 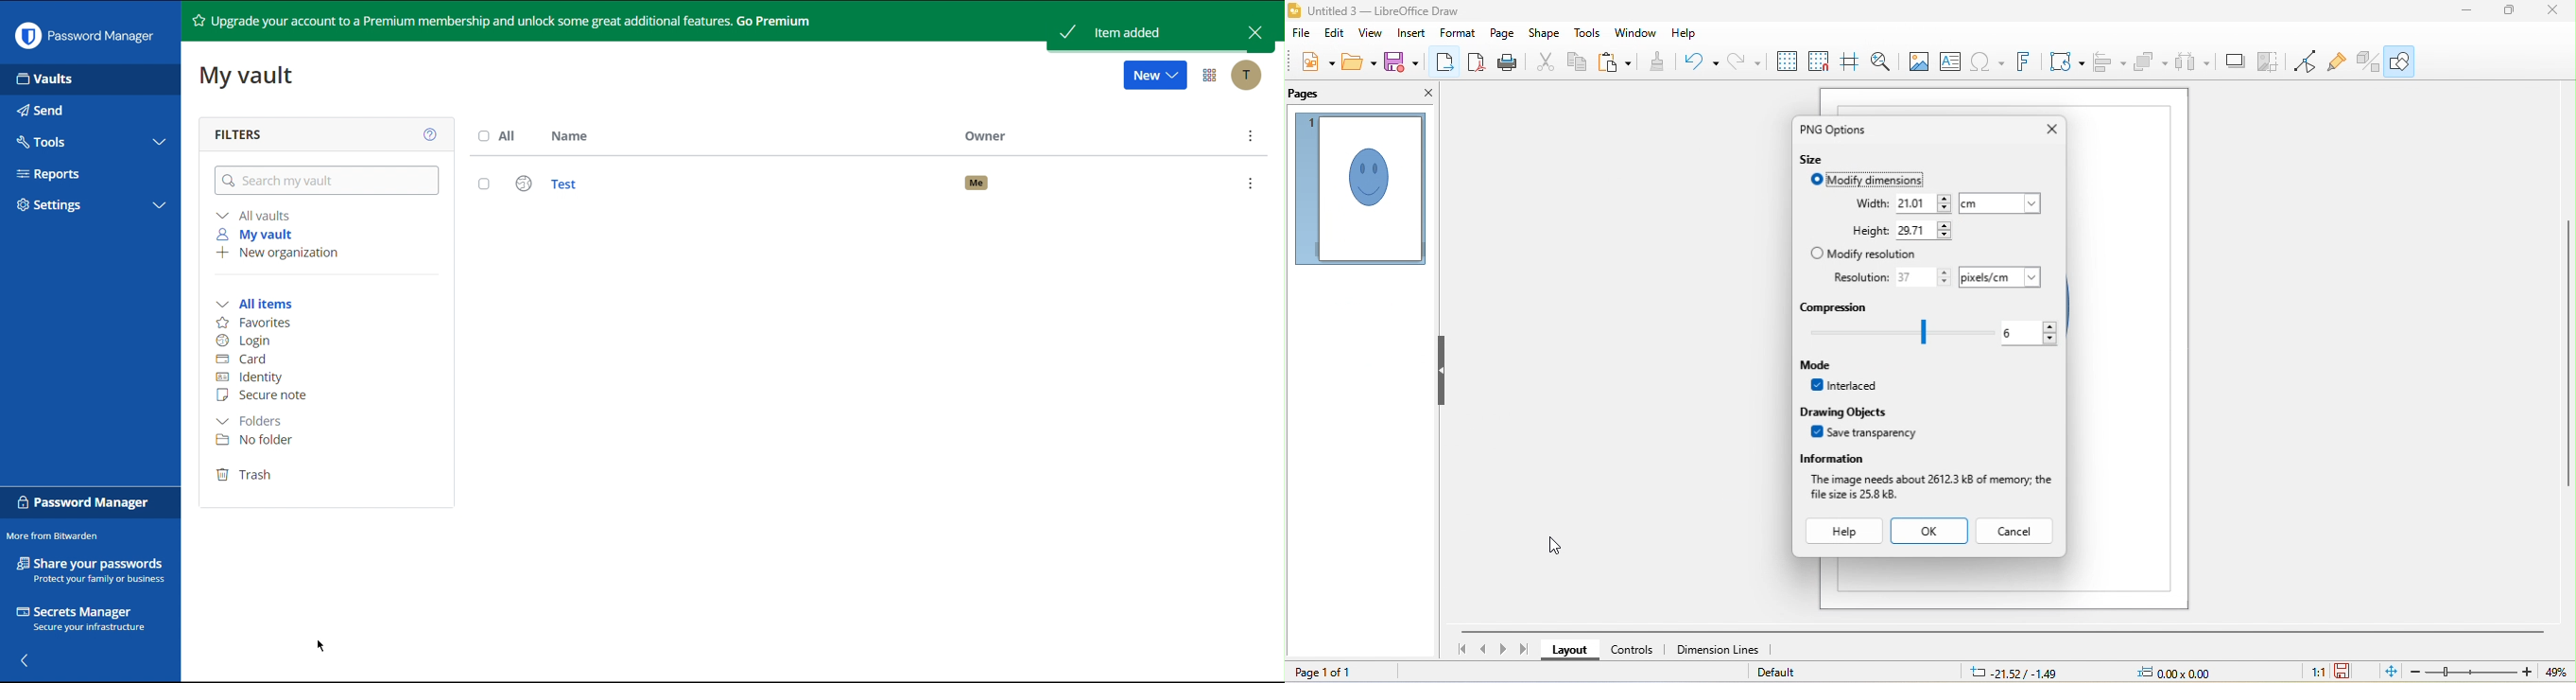 What do you see at coordinates (2366, 63) in the screenshot?
I see `toggle extrusion` at bounding box center [2366, 63].